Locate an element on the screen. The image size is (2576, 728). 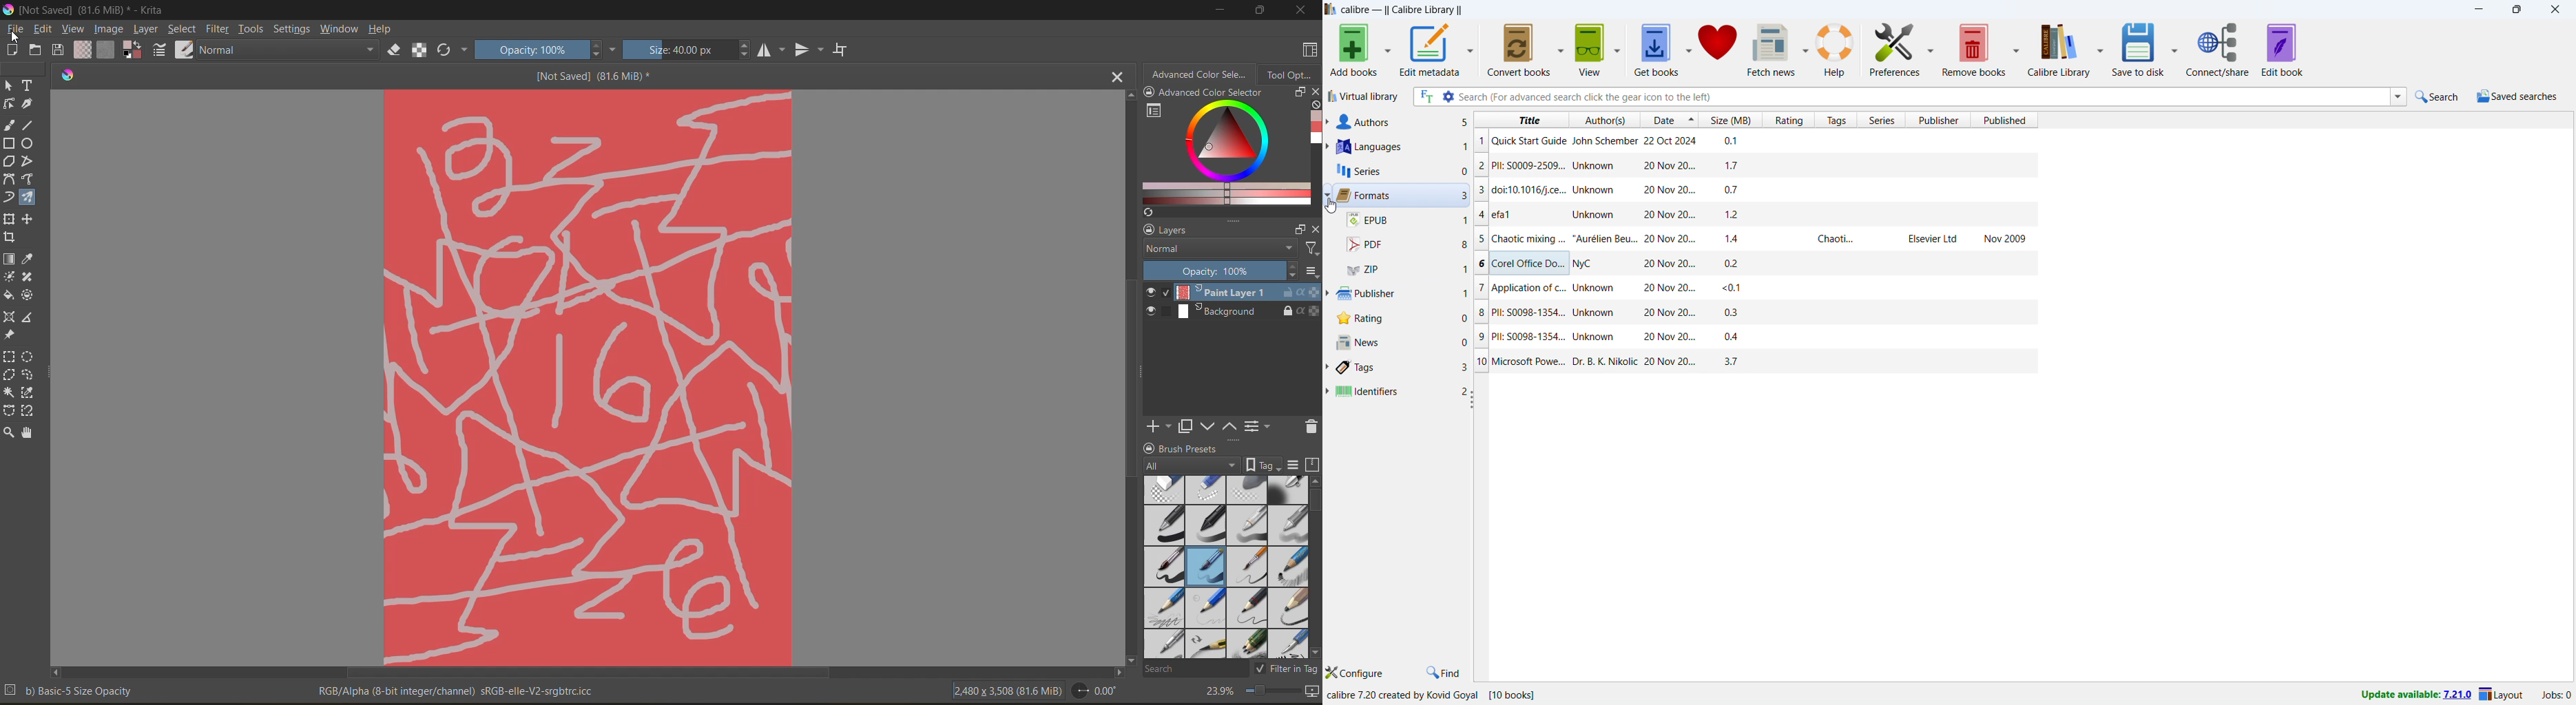
tool is located at coordinates (10, 317).